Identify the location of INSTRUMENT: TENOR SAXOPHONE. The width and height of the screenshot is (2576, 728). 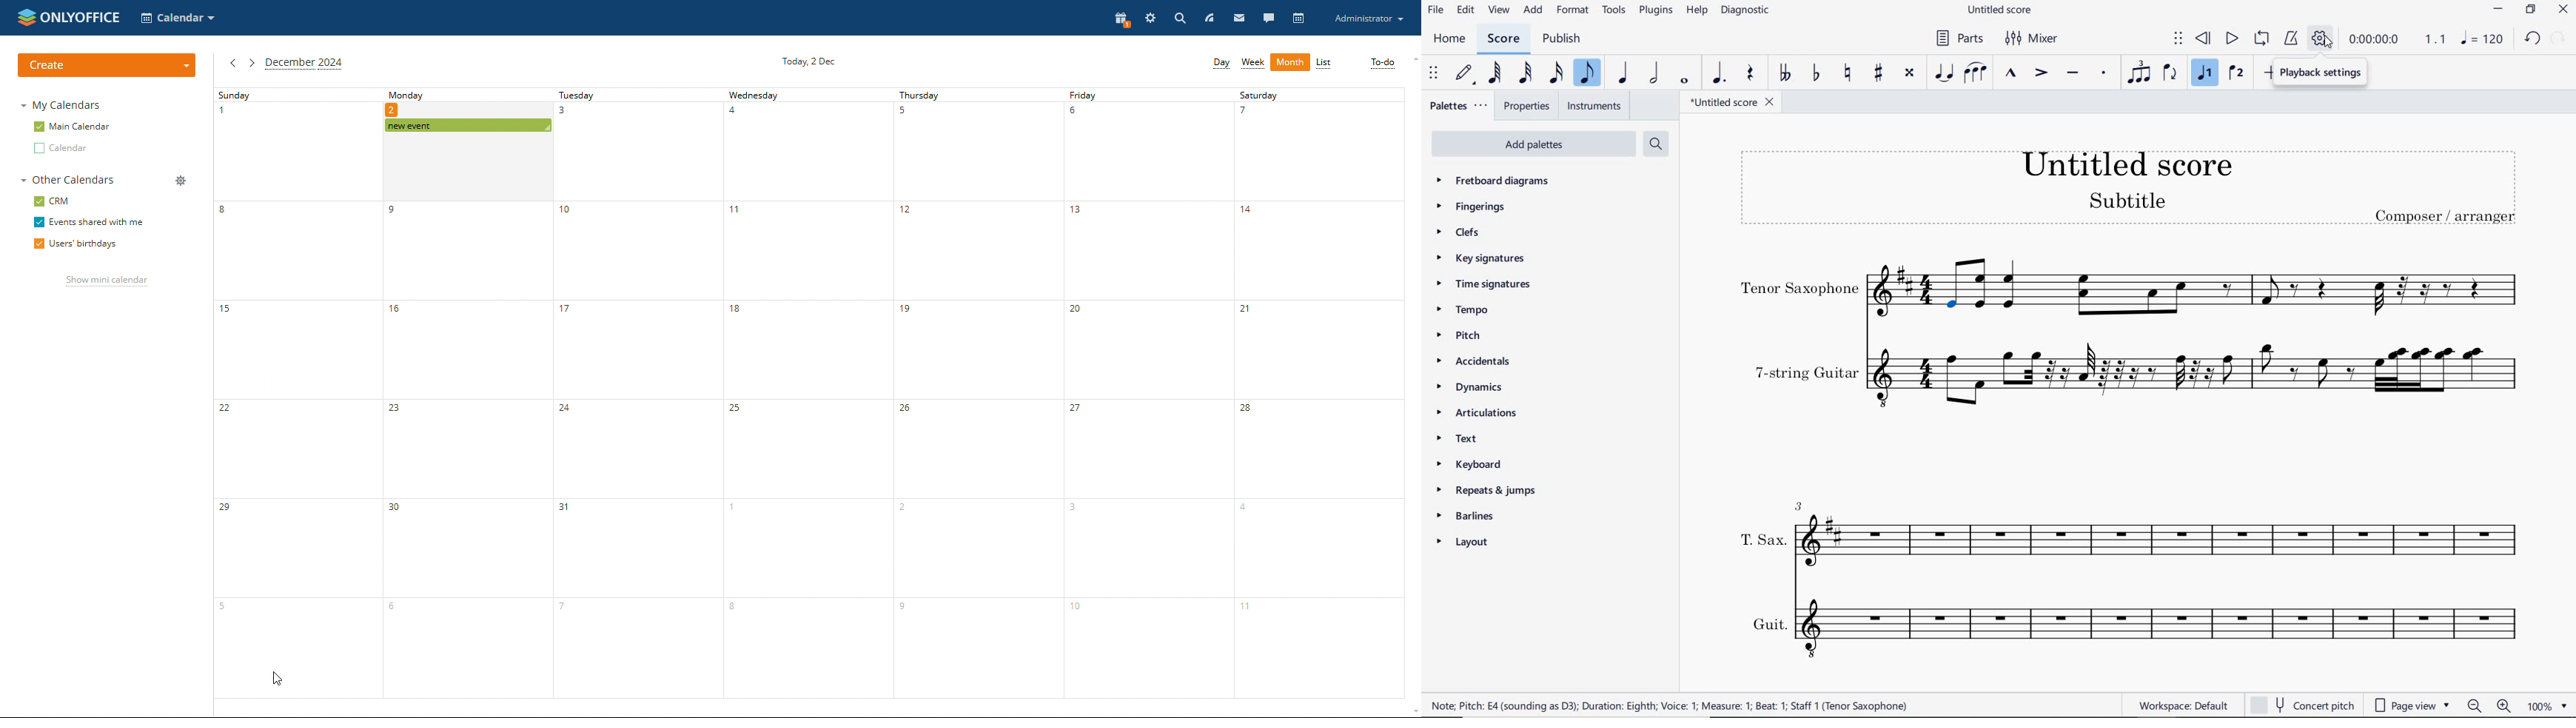
(1835, 287).